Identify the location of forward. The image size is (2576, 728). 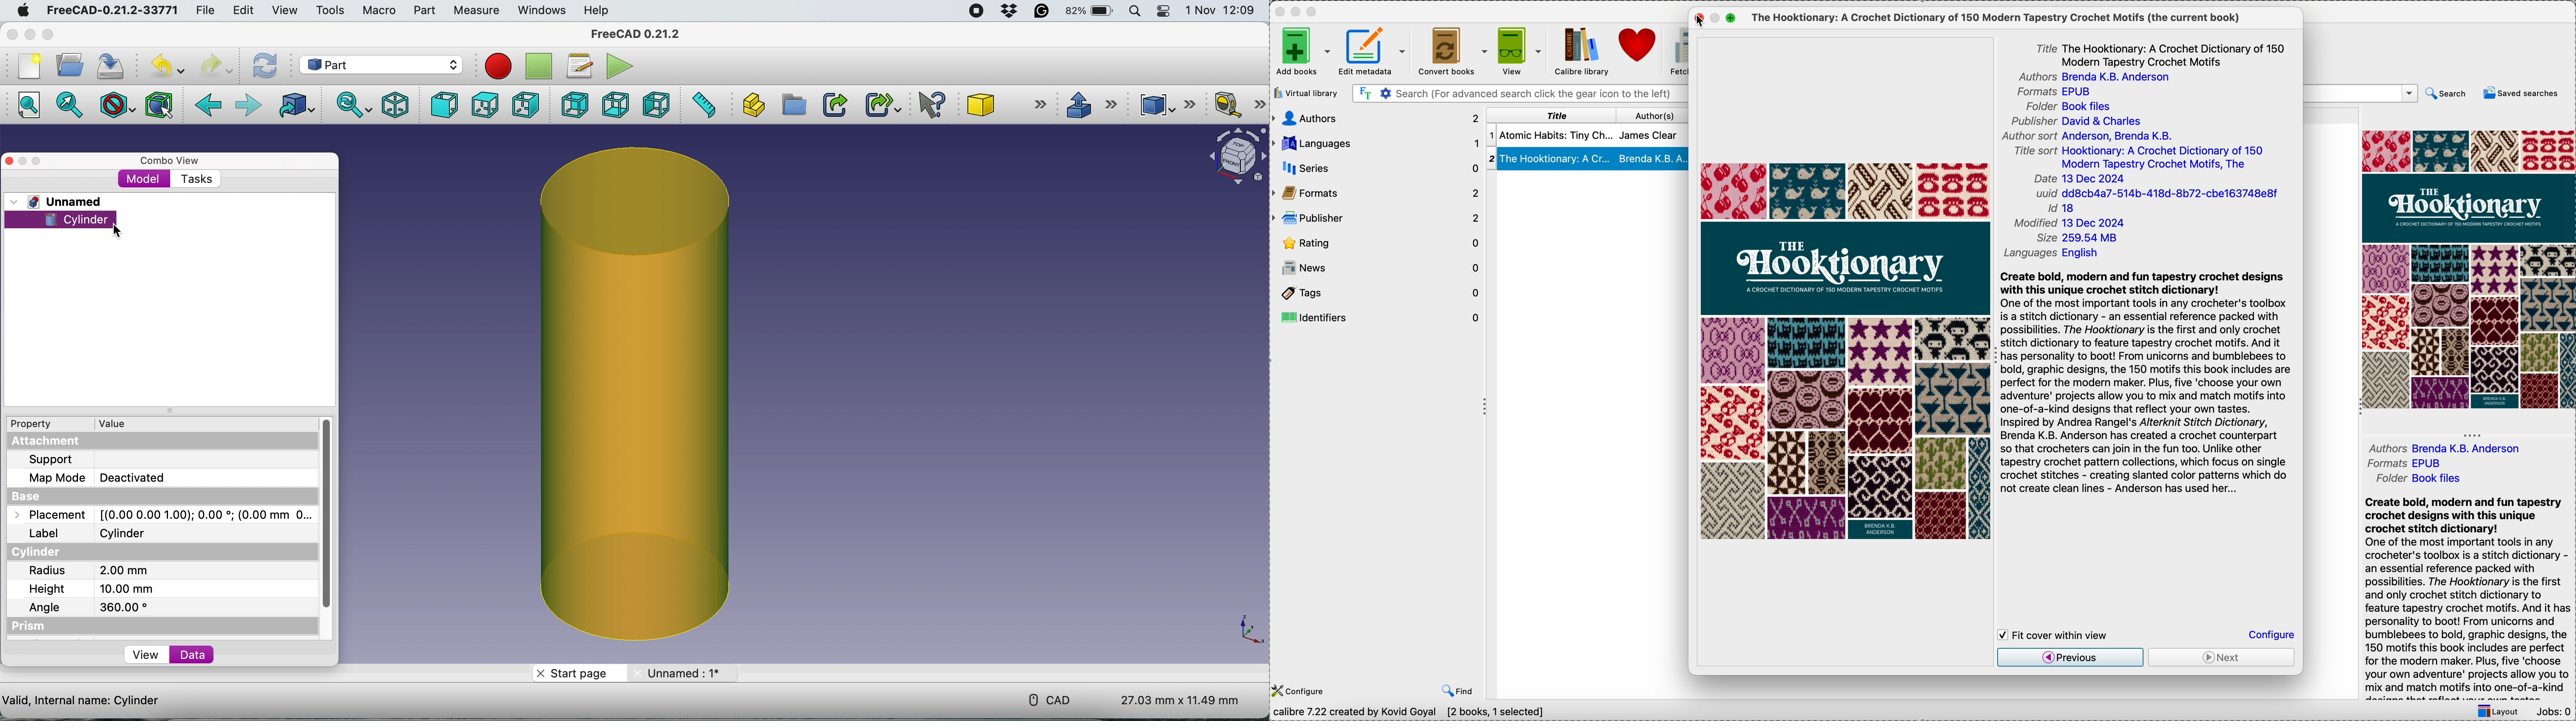
(246, 104).